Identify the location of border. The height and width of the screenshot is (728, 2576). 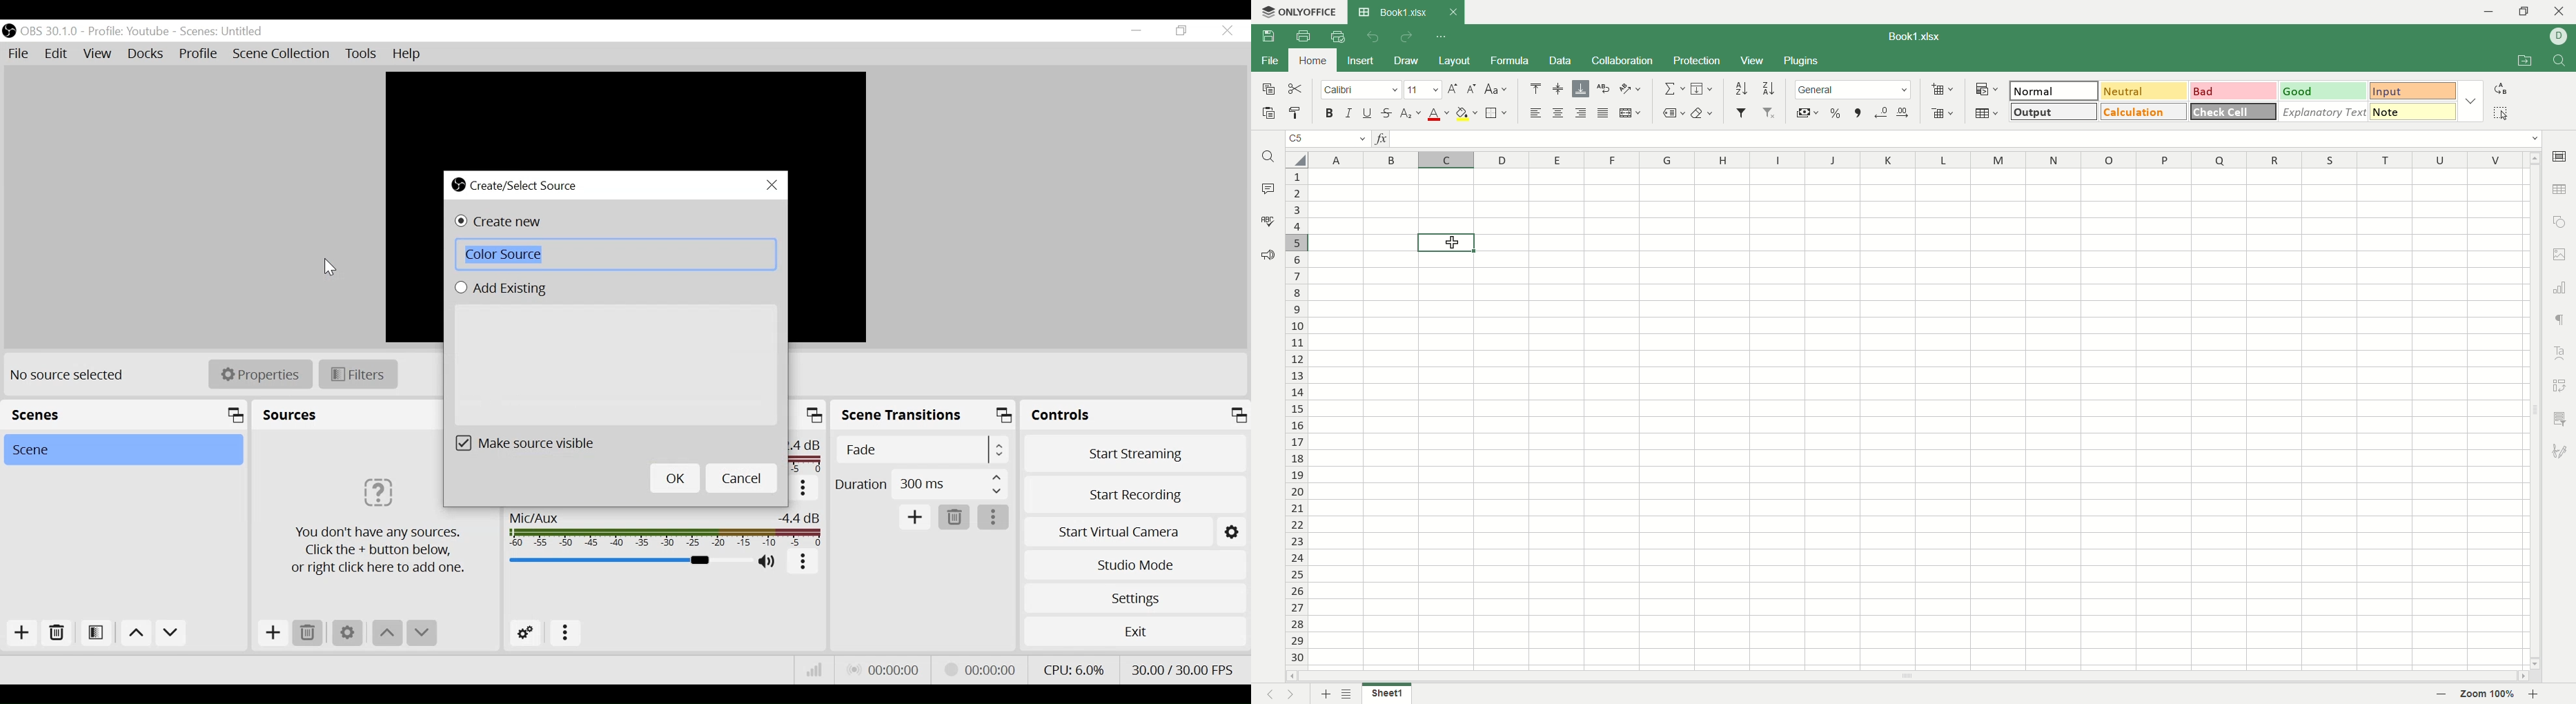
(1497, 114).